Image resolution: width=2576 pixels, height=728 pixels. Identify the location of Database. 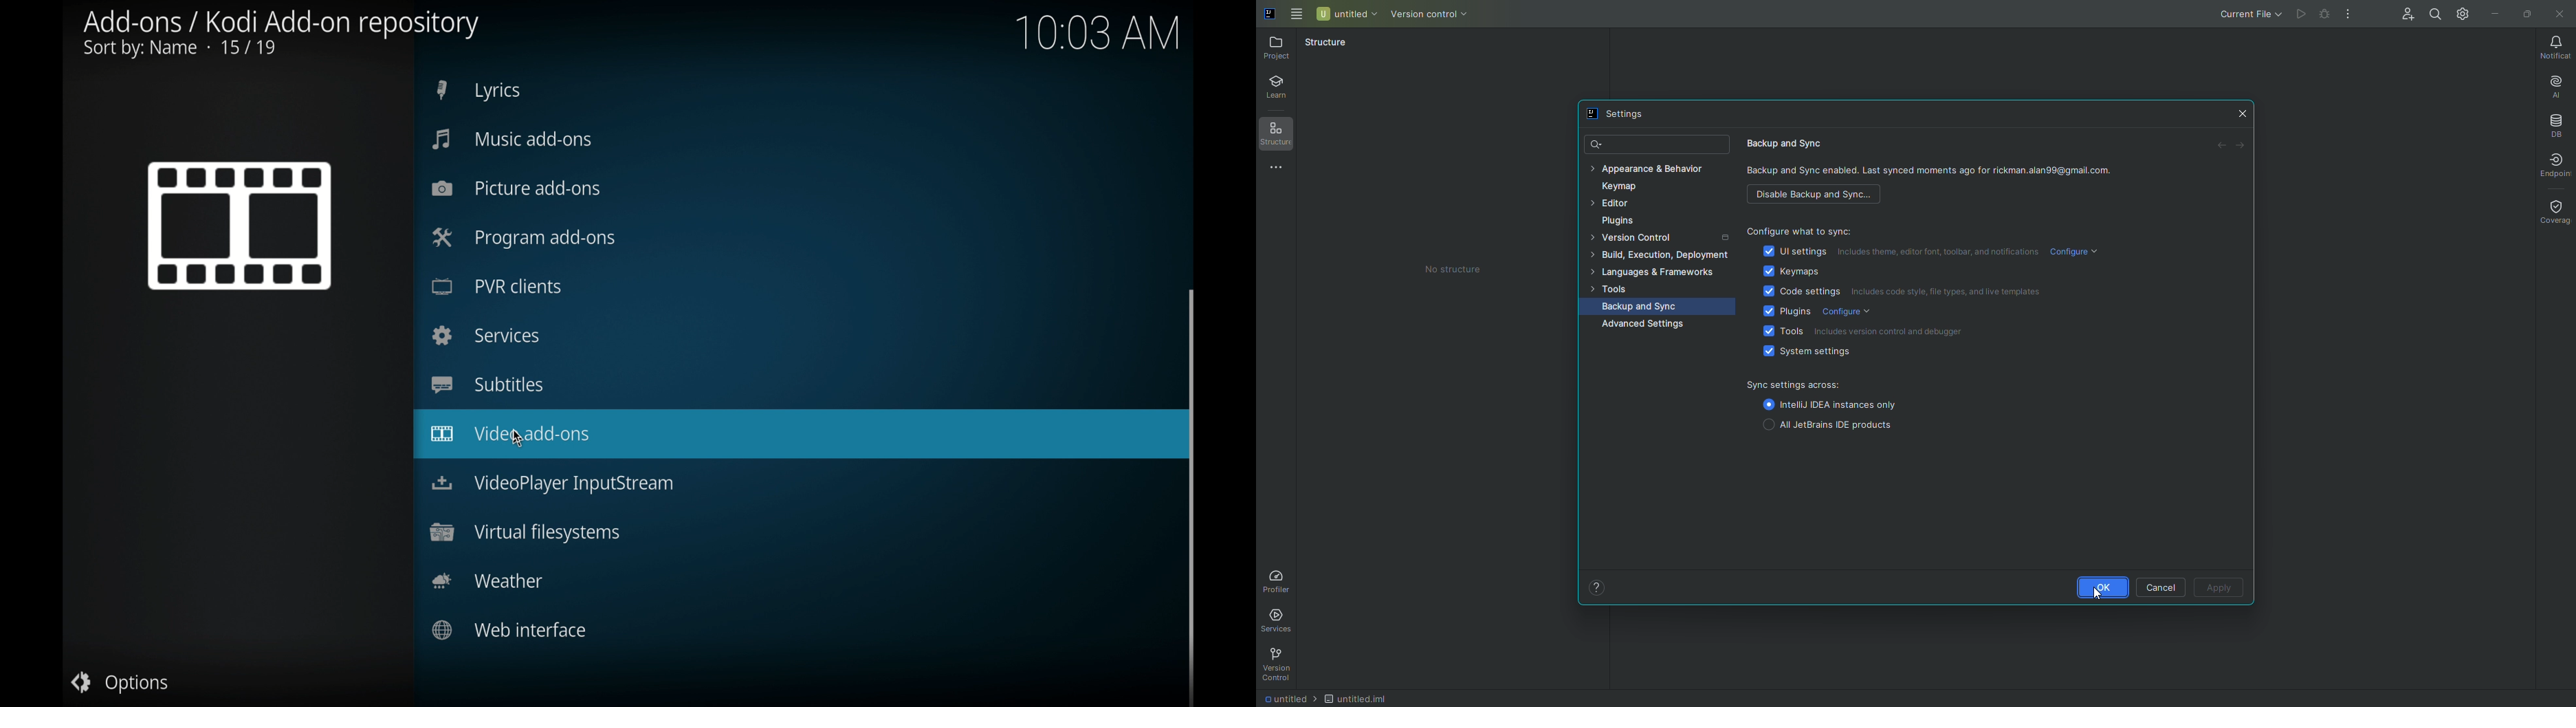
(2555, 124).